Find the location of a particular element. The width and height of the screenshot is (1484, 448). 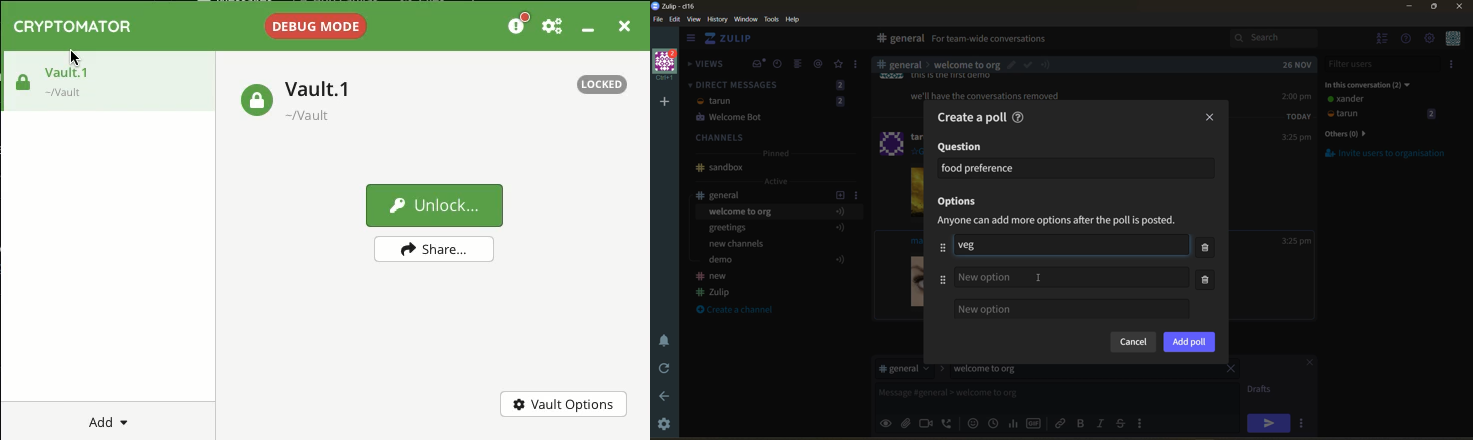

compose actions is located at coordinates (1143, 423).